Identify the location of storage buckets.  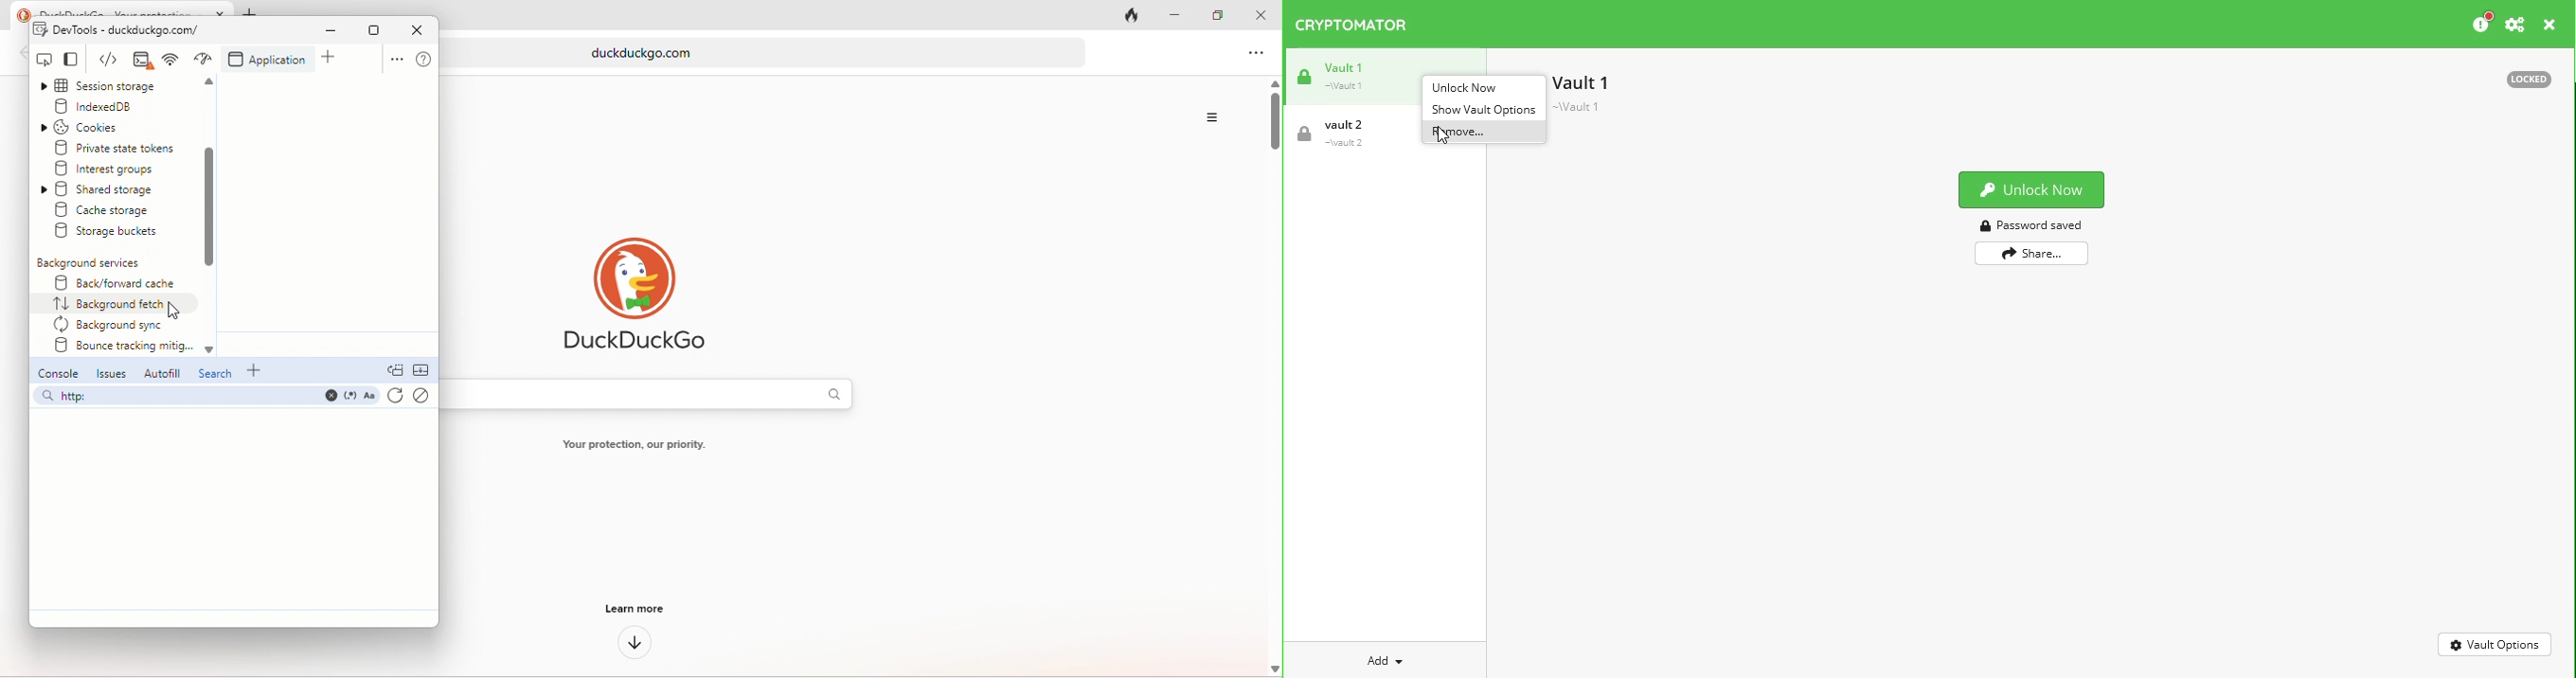
(110, 233).